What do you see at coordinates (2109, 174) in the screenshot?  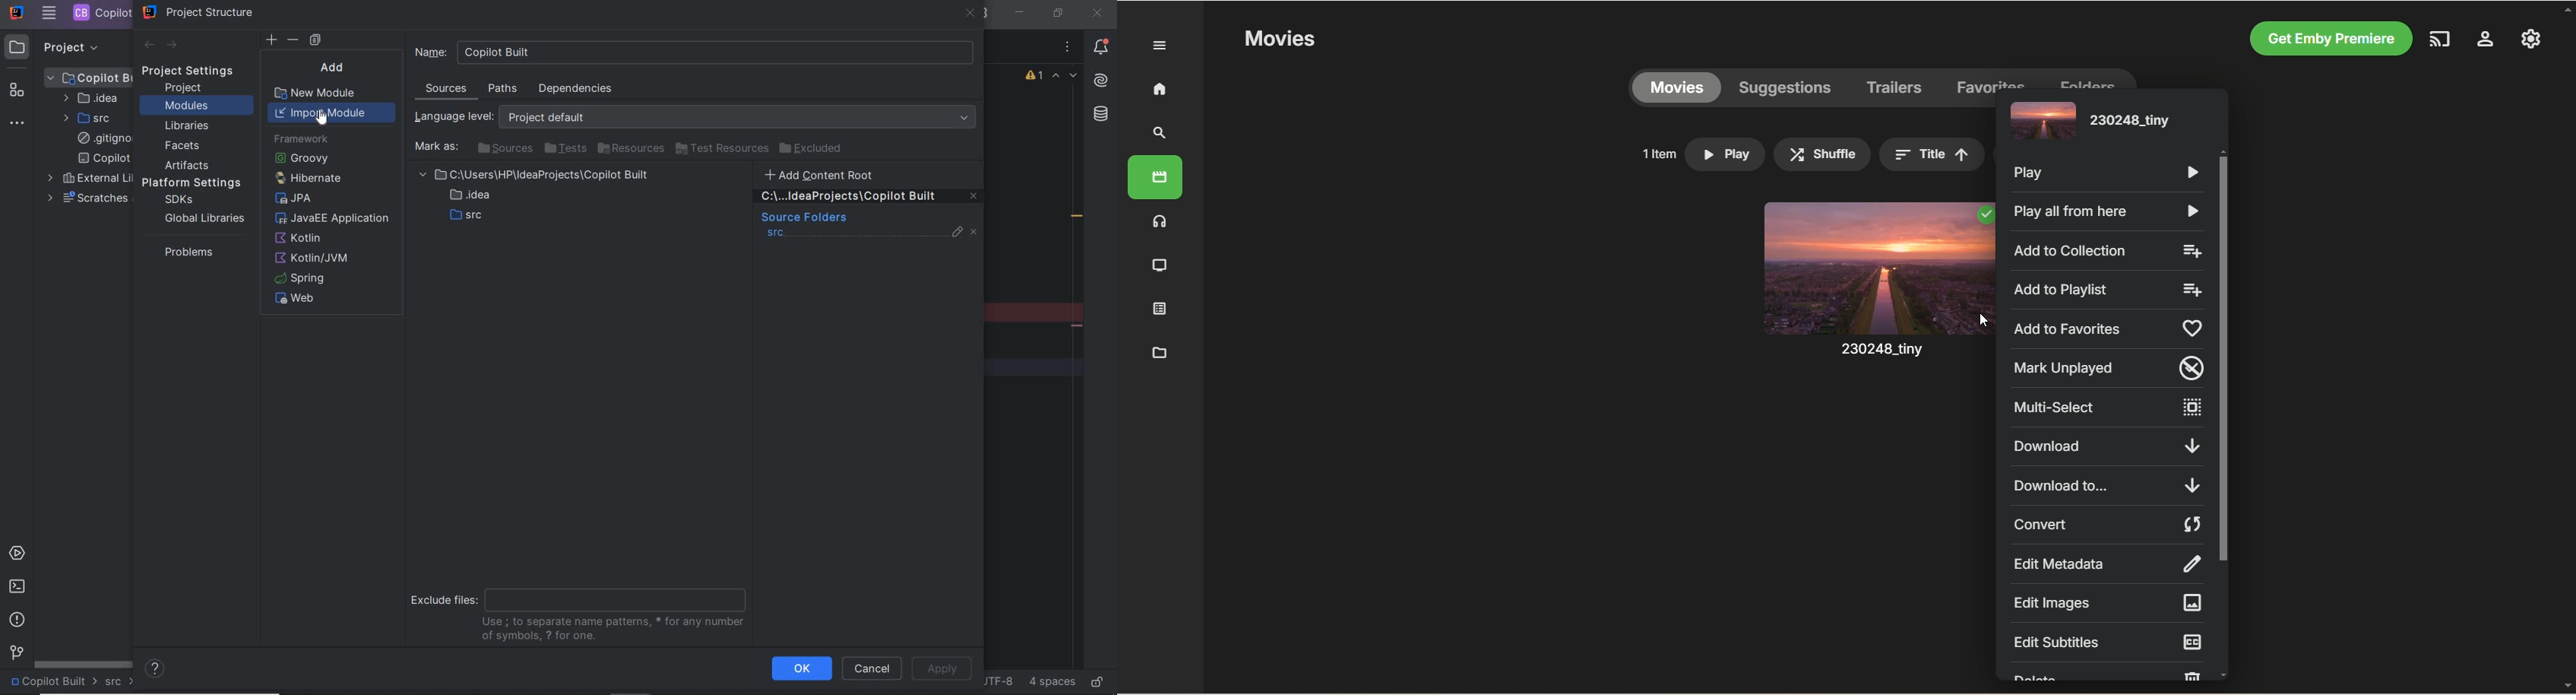 I see `play` at bounding box center [2109, 174].